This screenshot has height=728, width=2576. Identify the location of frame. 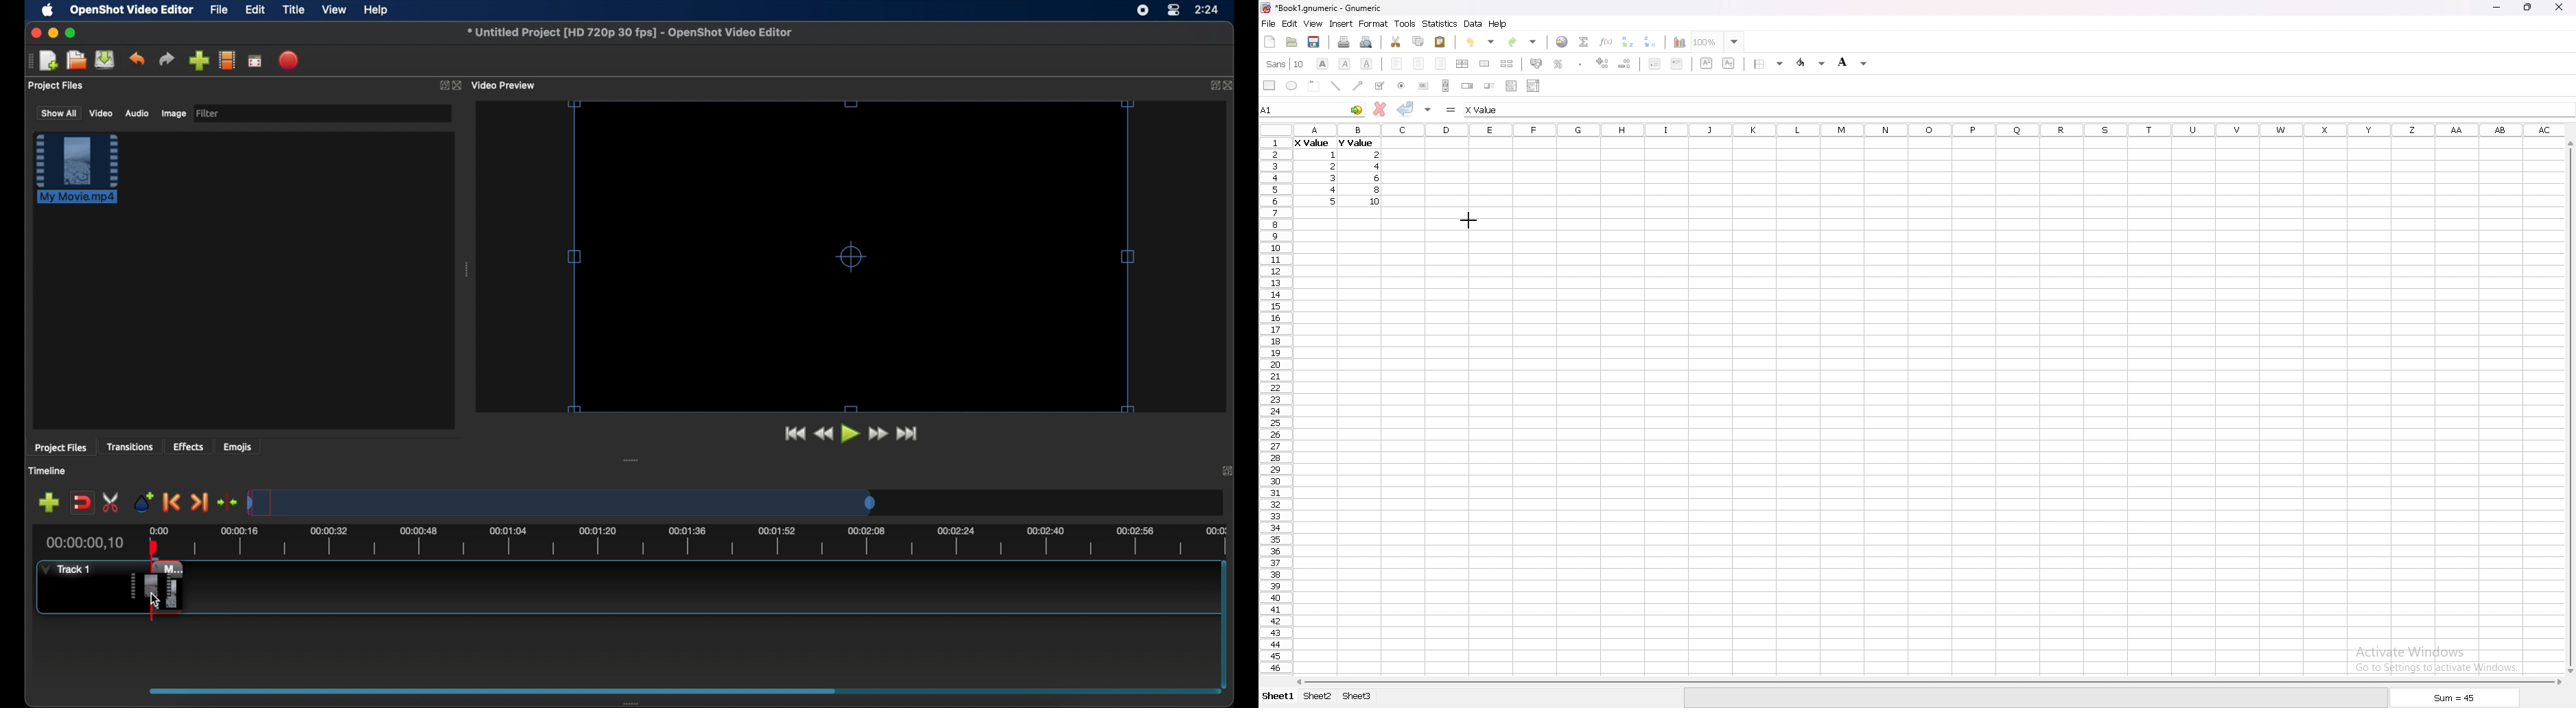
(1314, 85).